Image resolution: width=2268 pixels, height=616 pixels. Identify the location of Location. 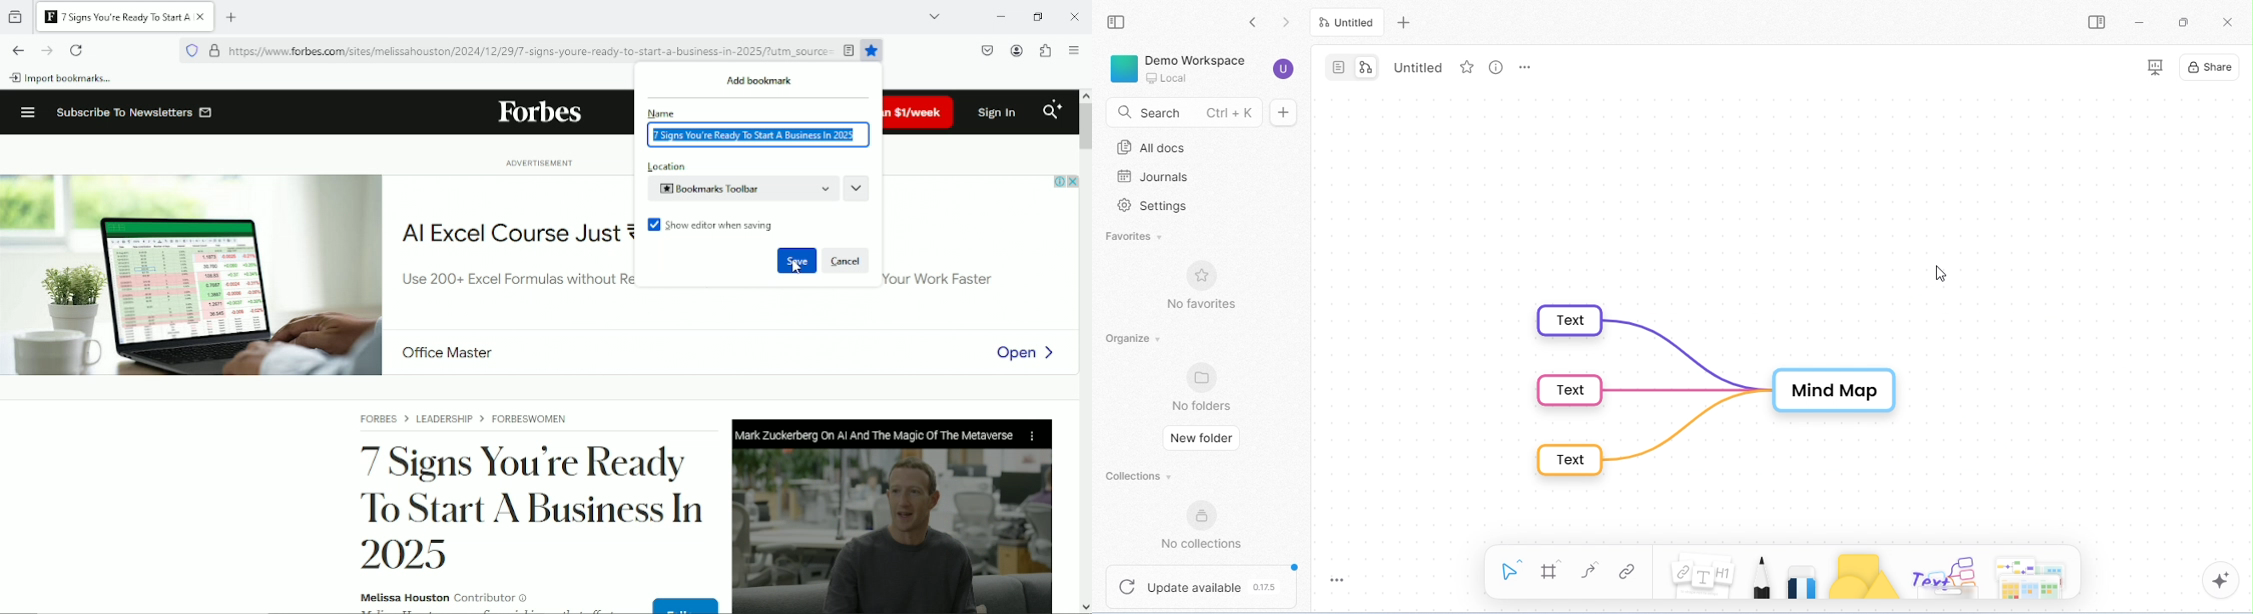
(740, 180).